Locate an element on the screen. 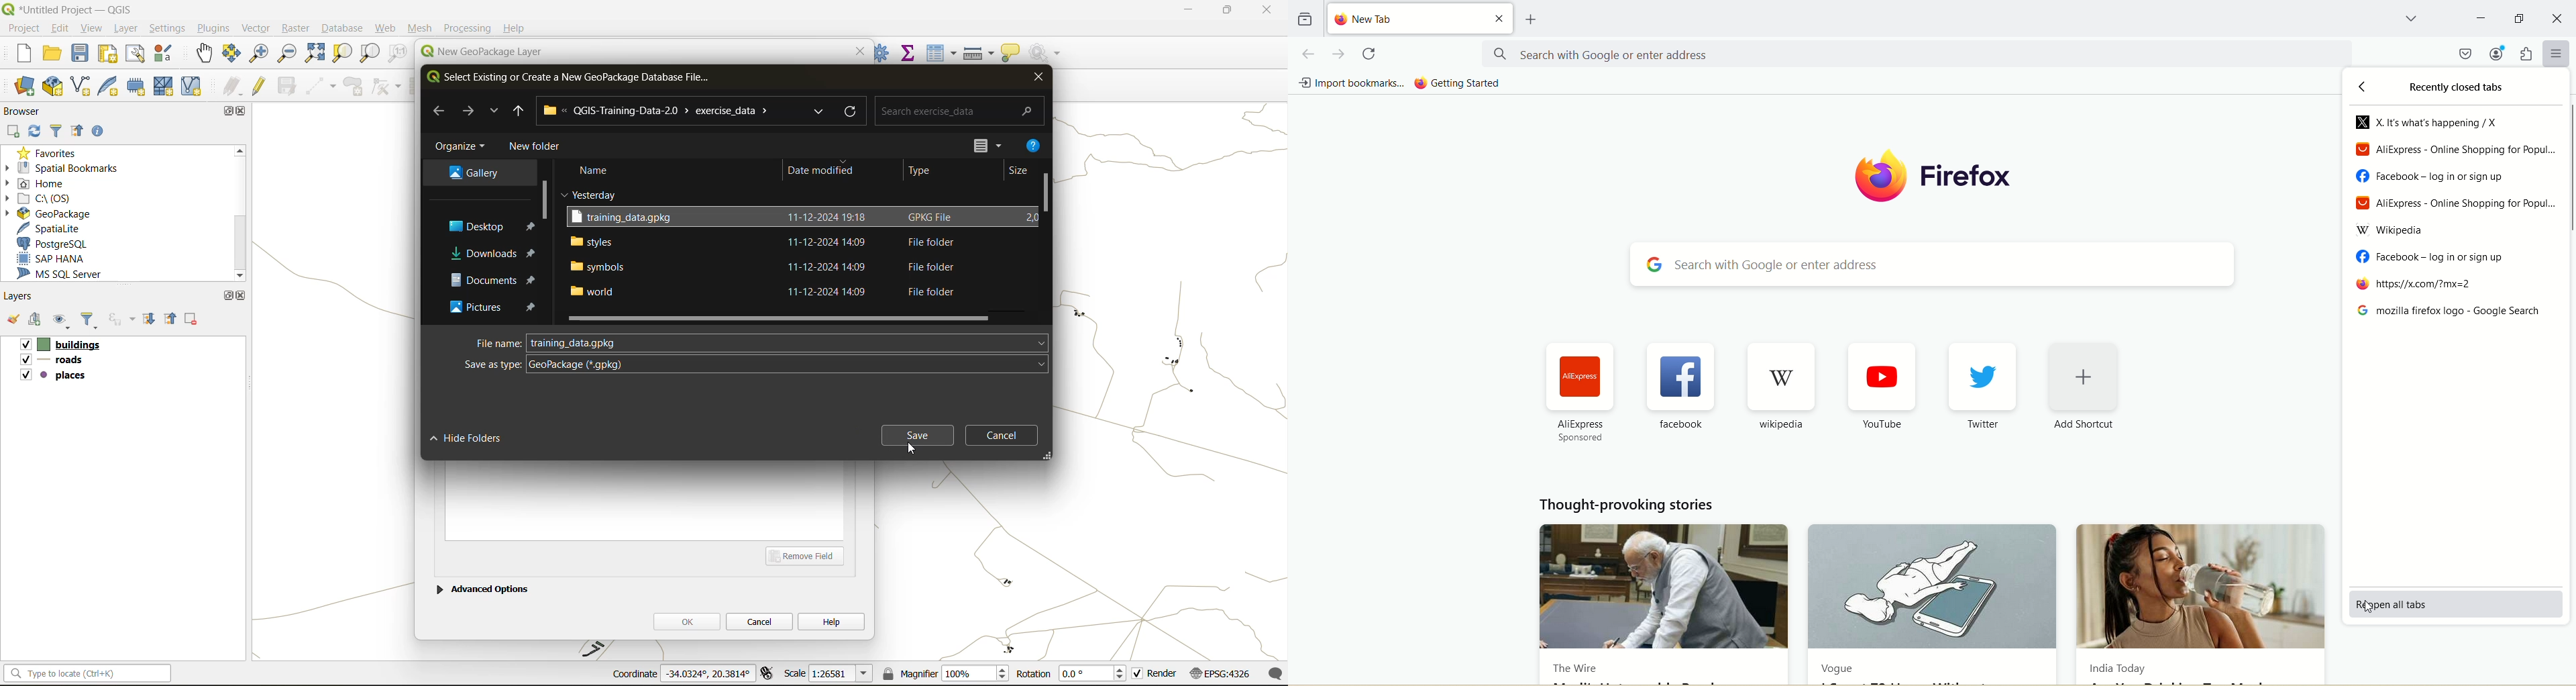 Image resolution: width=2576 pixels, height=700 pixels. vector is located at coordinates (256, 28).